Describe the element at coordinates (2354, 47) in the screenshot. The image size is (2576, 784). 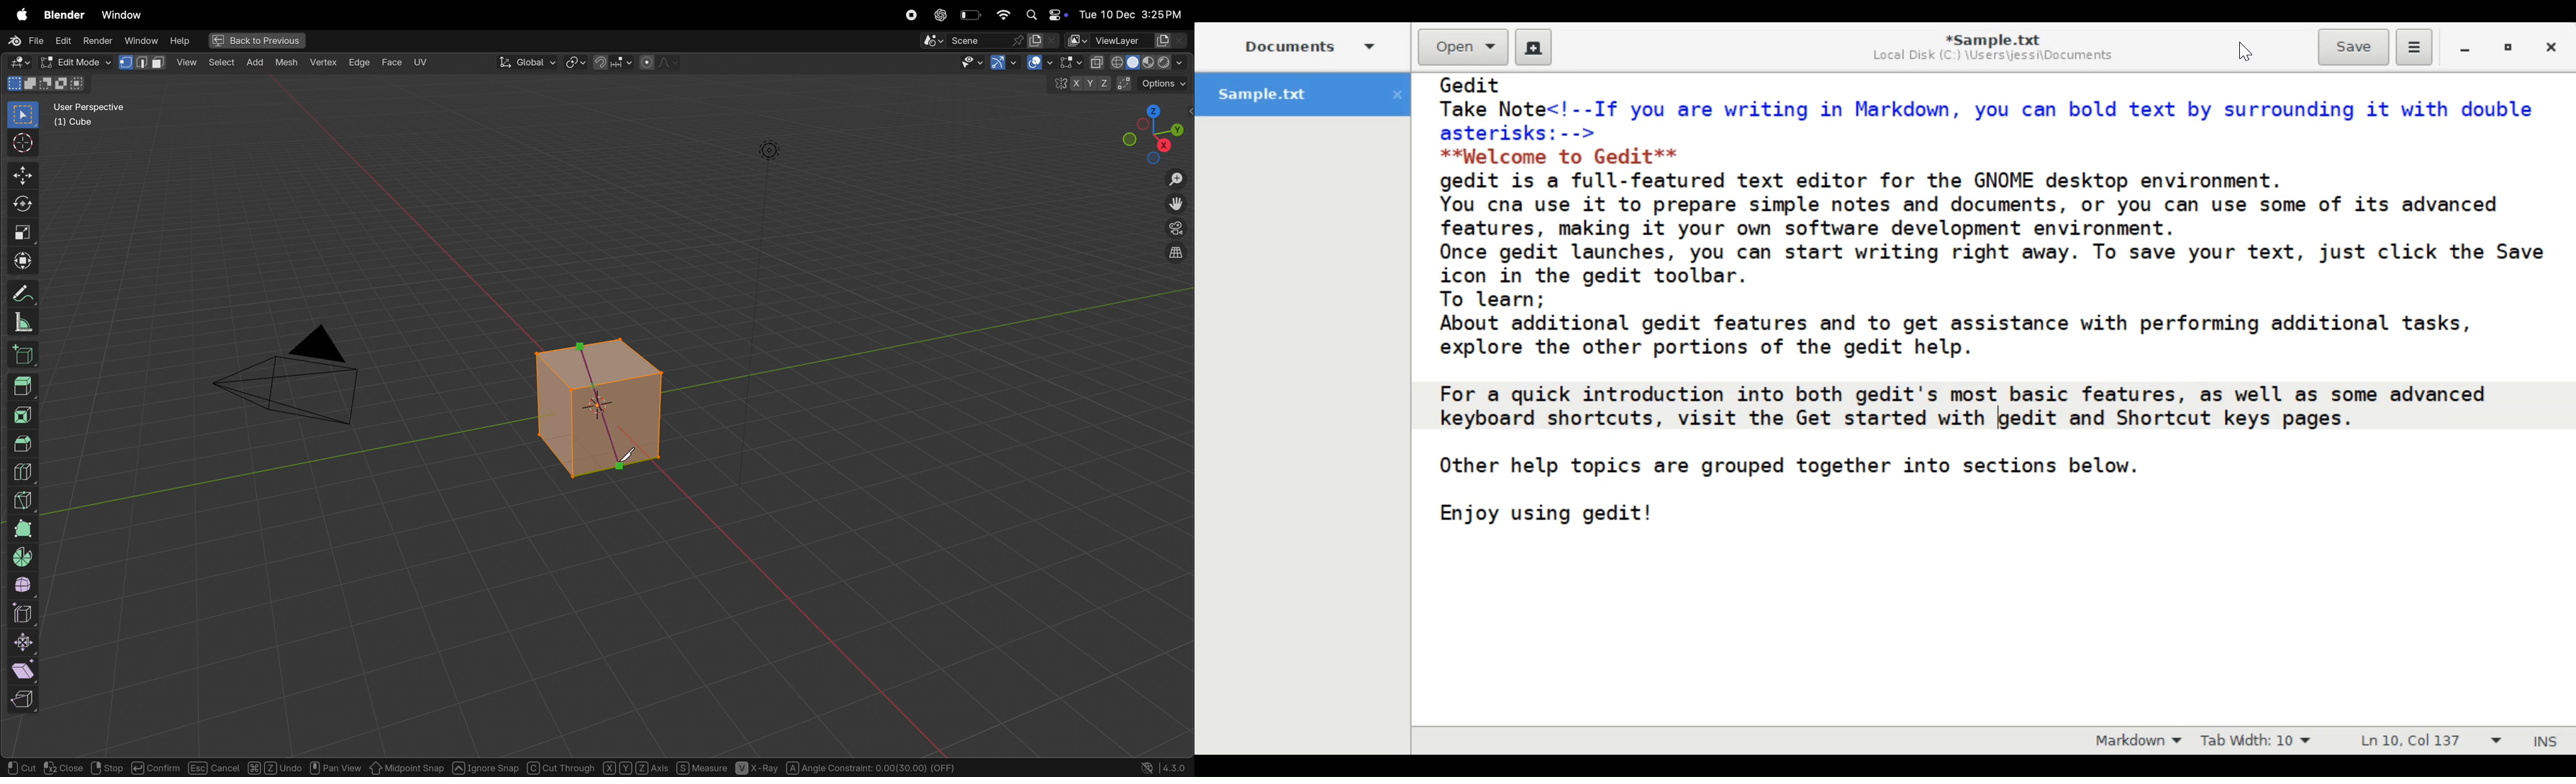
I see `Save` at that location.